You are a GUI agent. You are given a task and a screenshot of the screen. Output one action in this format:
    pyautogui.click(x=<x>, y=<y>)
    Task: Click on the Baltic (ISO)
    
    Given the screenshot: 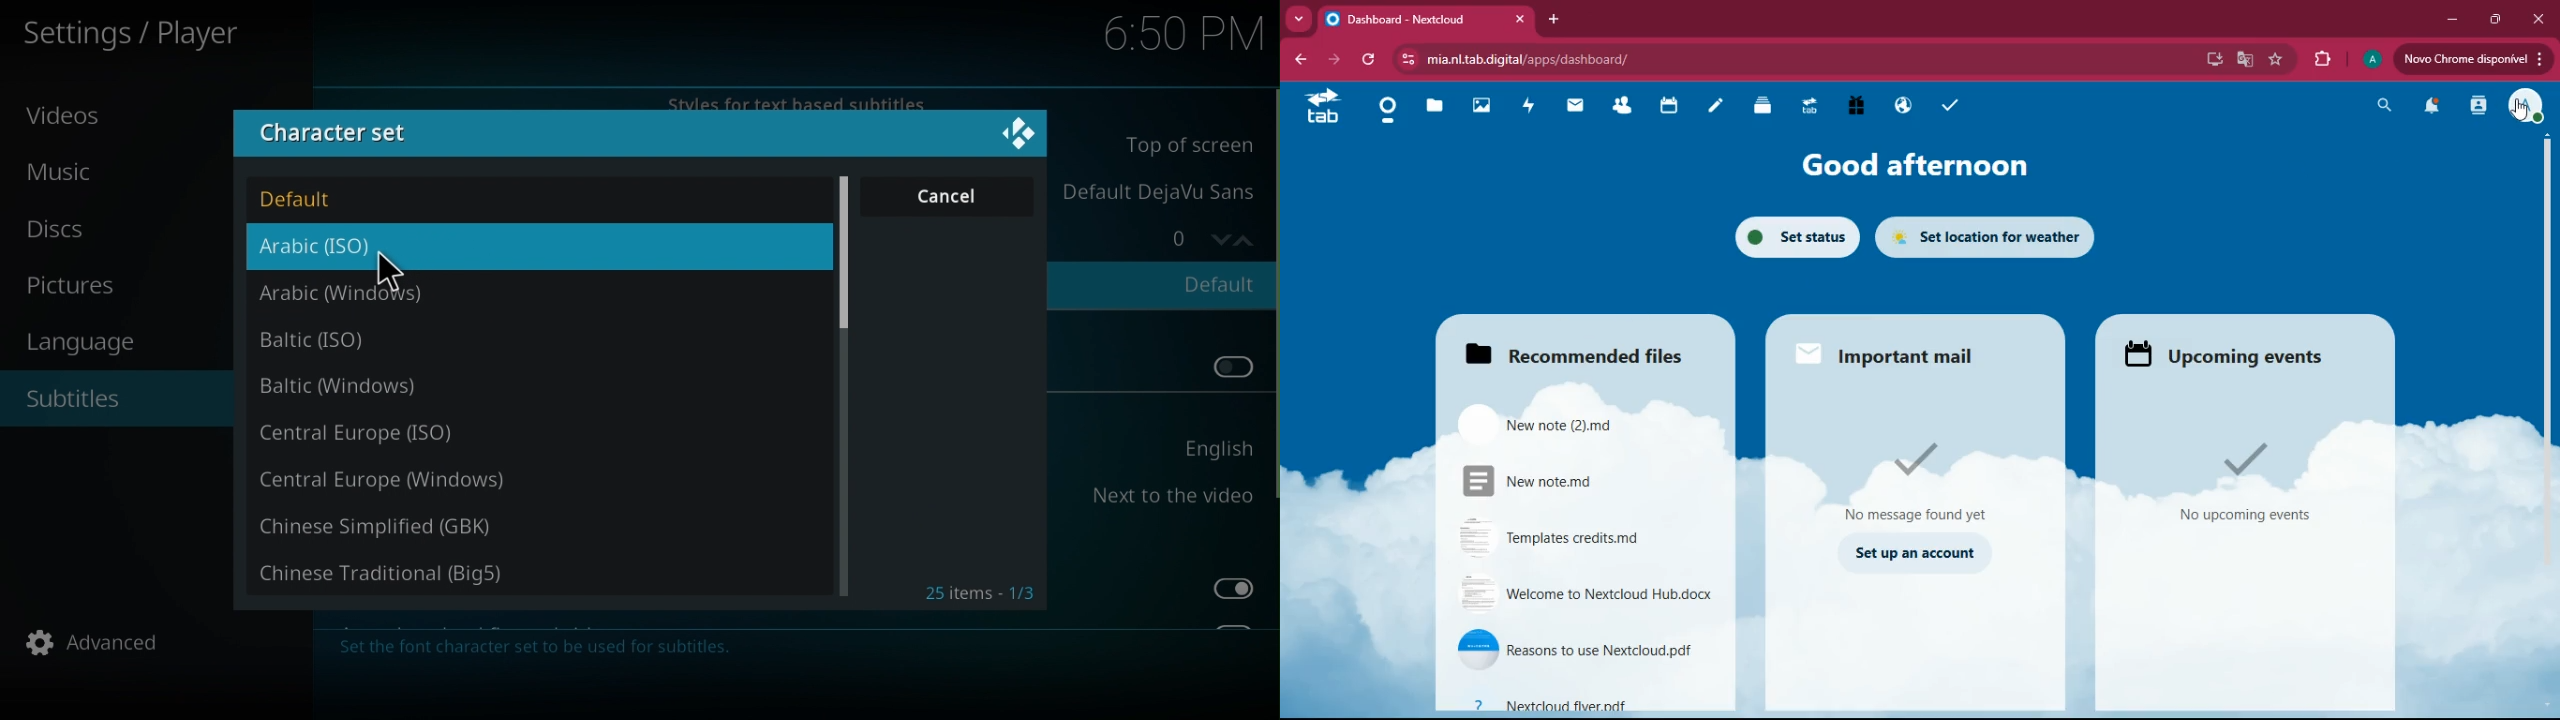 What is the action you would take?
    pyautogui.click(x=322, y=338)
    